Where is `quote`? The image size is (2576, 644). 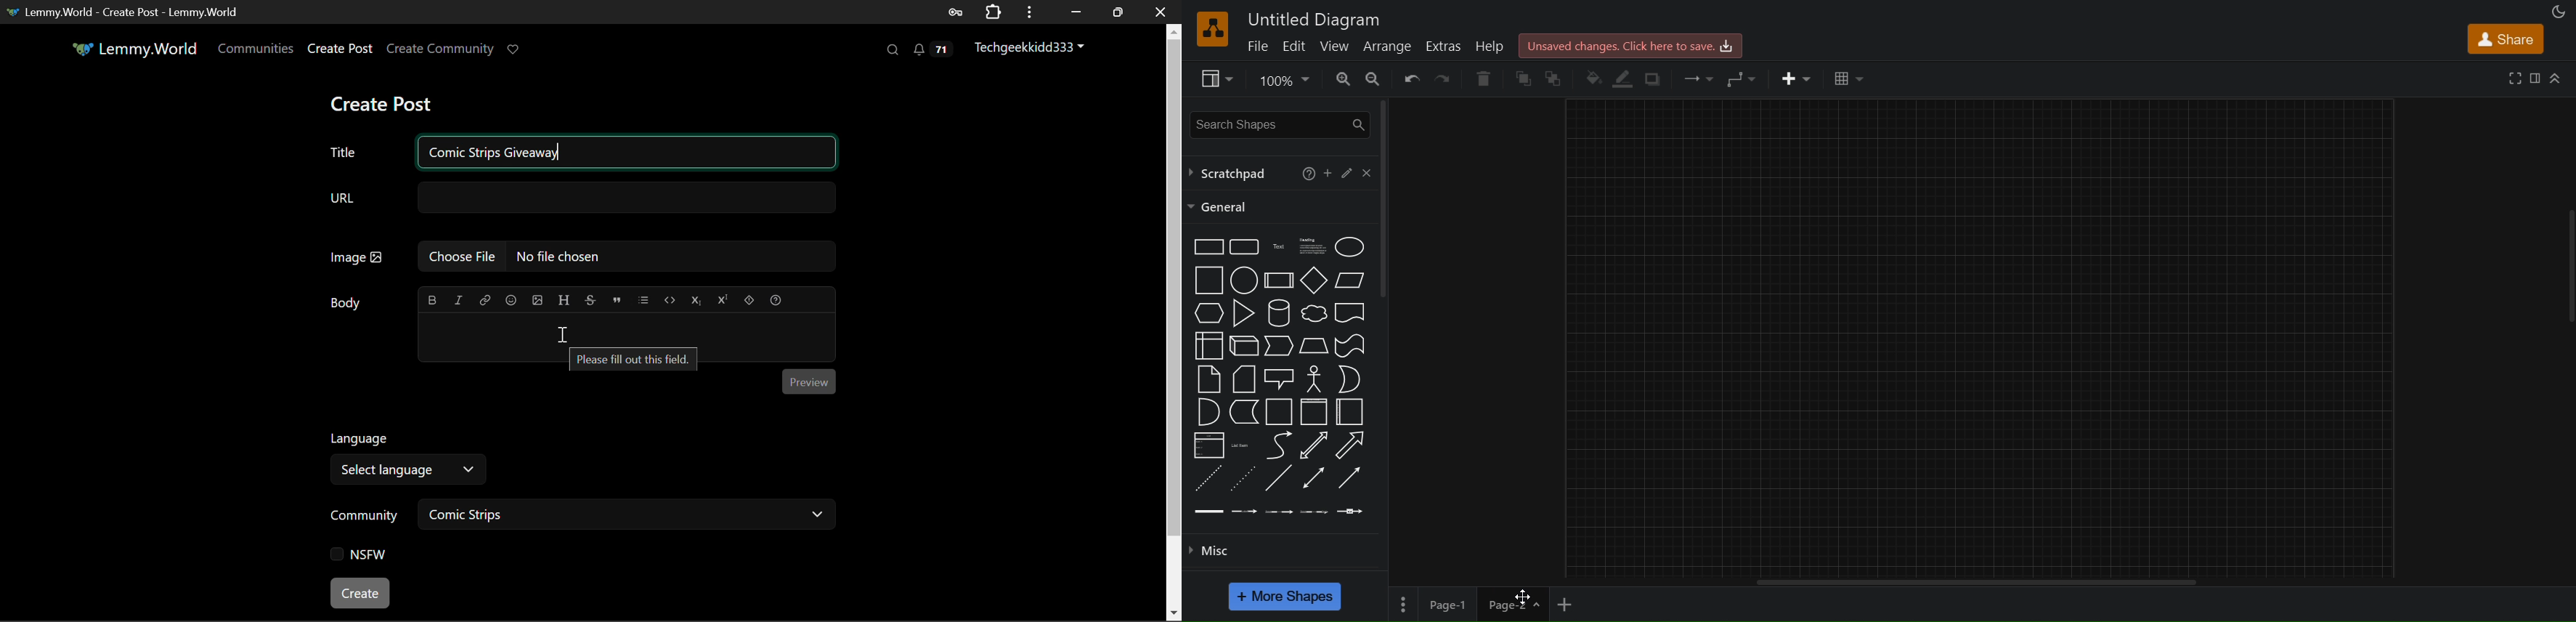 quote is located at coordinates (614, 299).